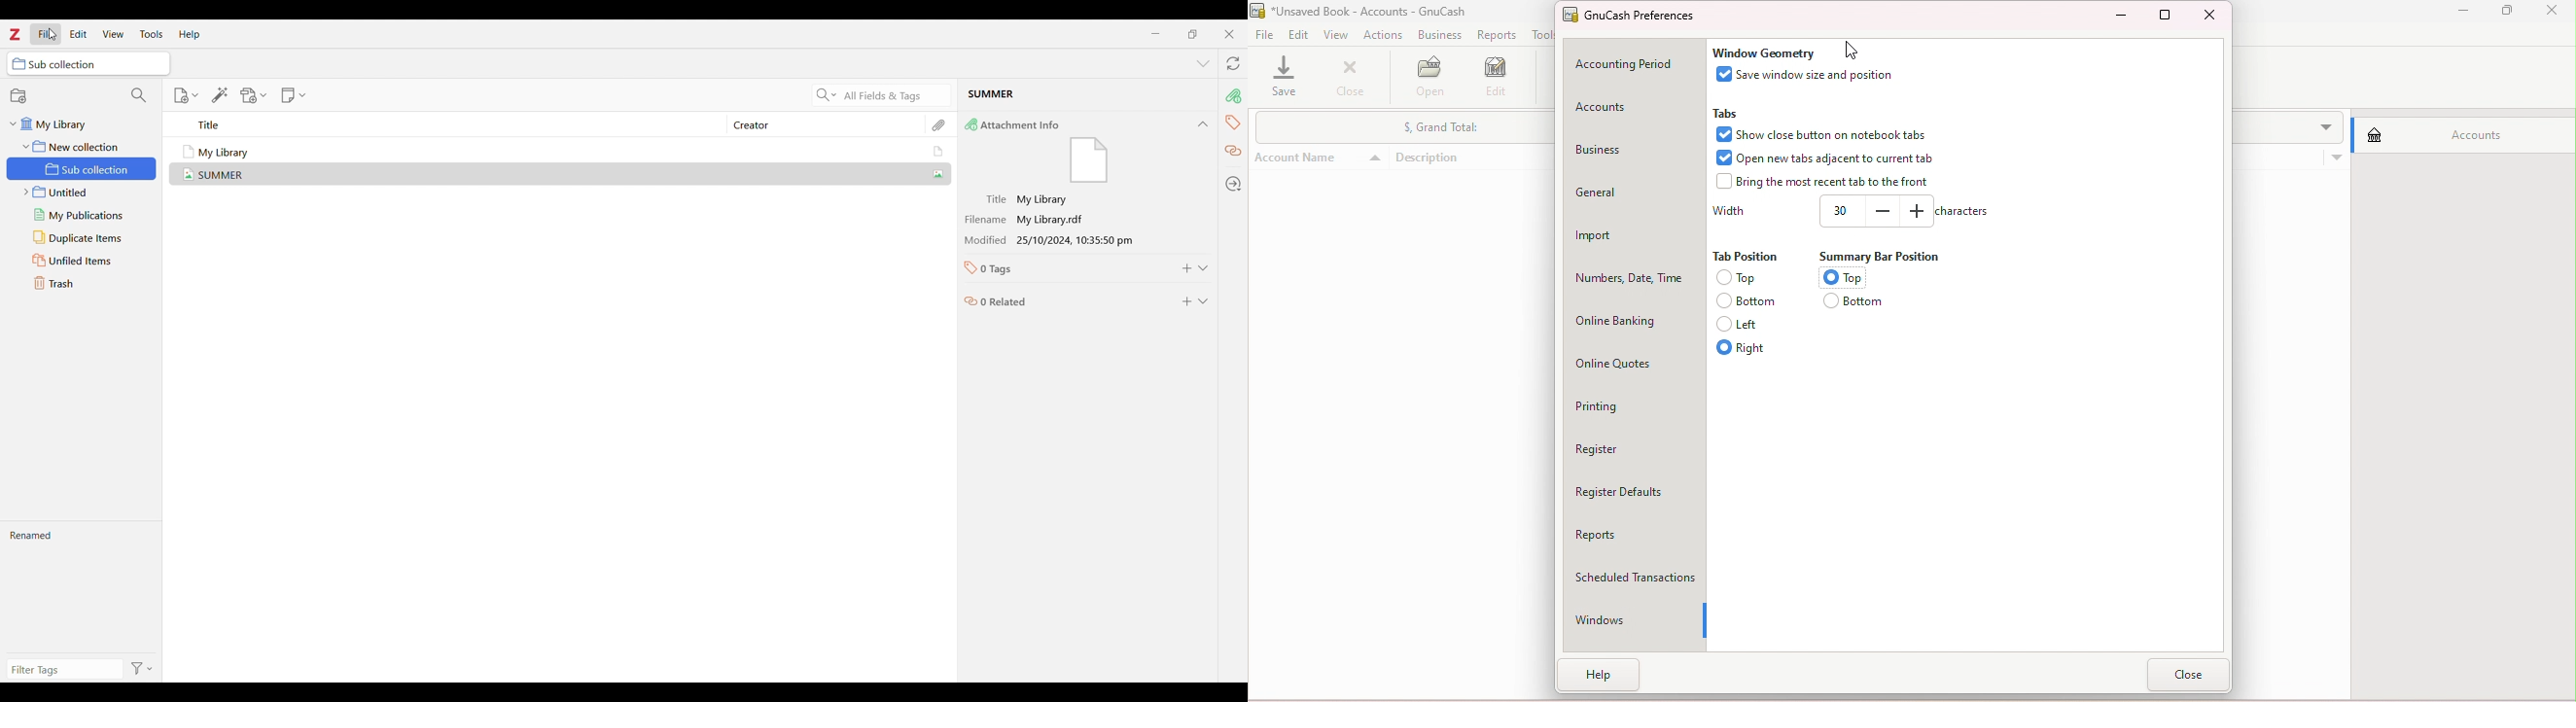 The image size is (2576, 728). What do you see at coordinates (565, 151) in the screenshot?
I see `My Library` at bounding box center [565, 151].